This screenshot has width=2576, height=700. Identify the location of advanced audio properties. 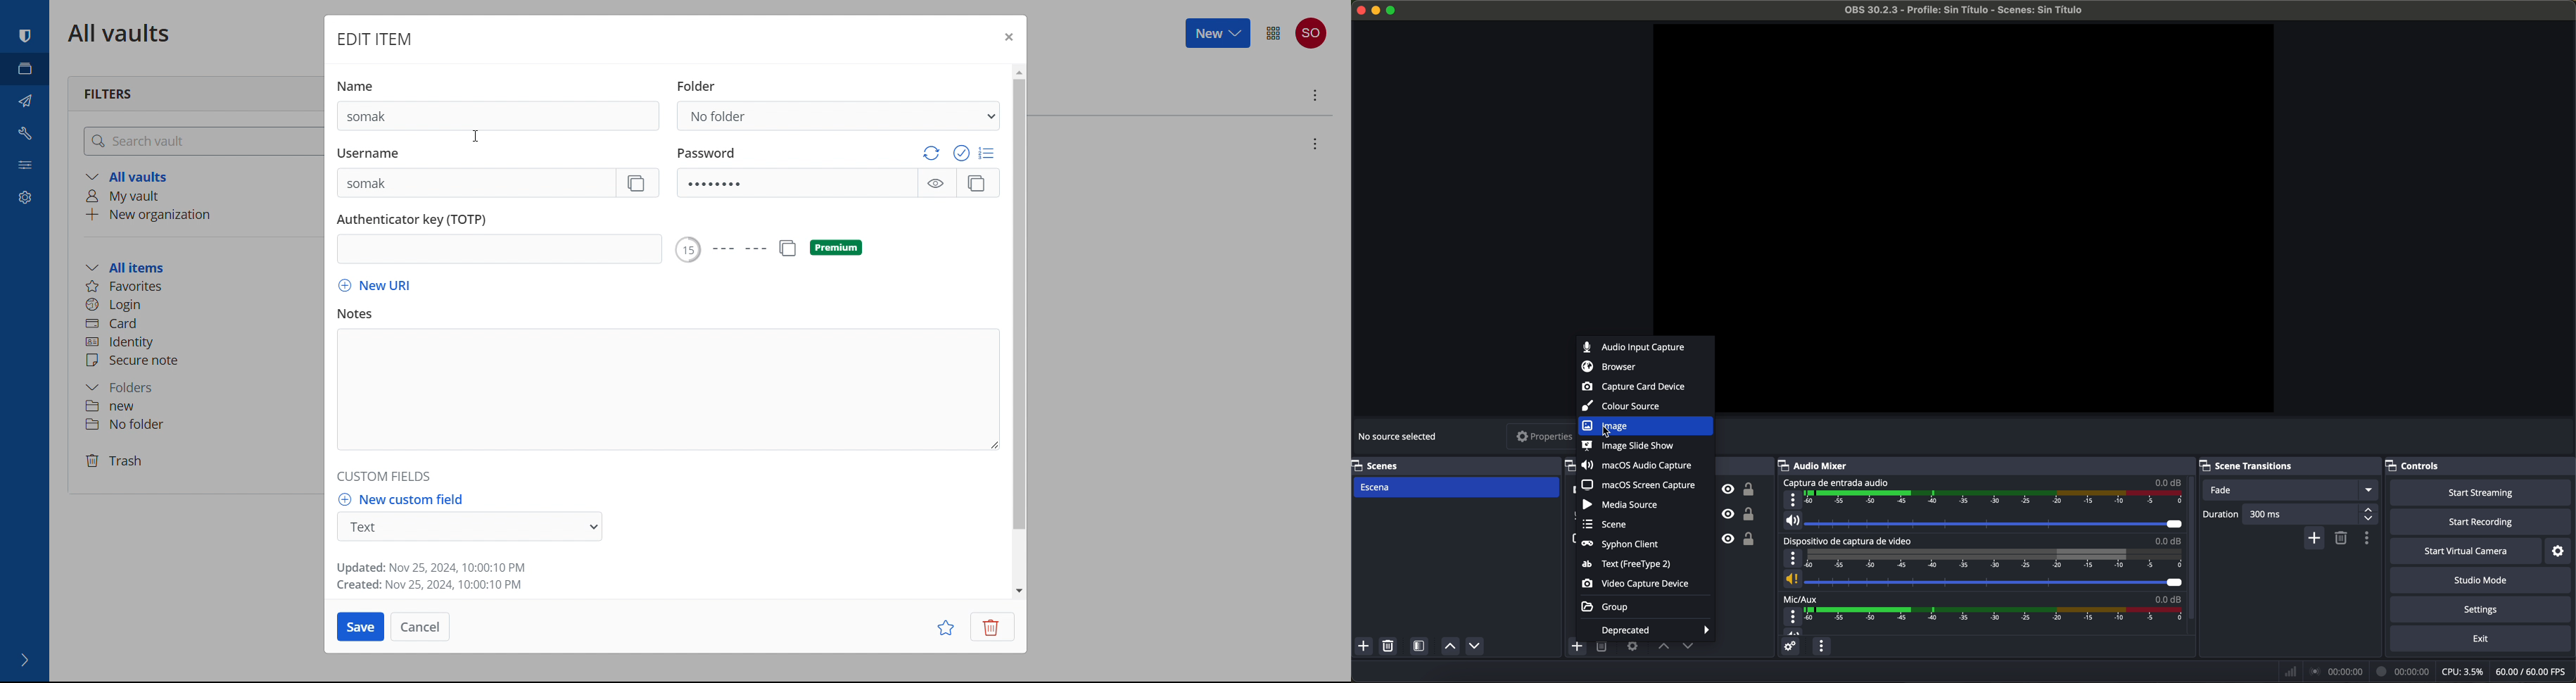
(1790, 647).